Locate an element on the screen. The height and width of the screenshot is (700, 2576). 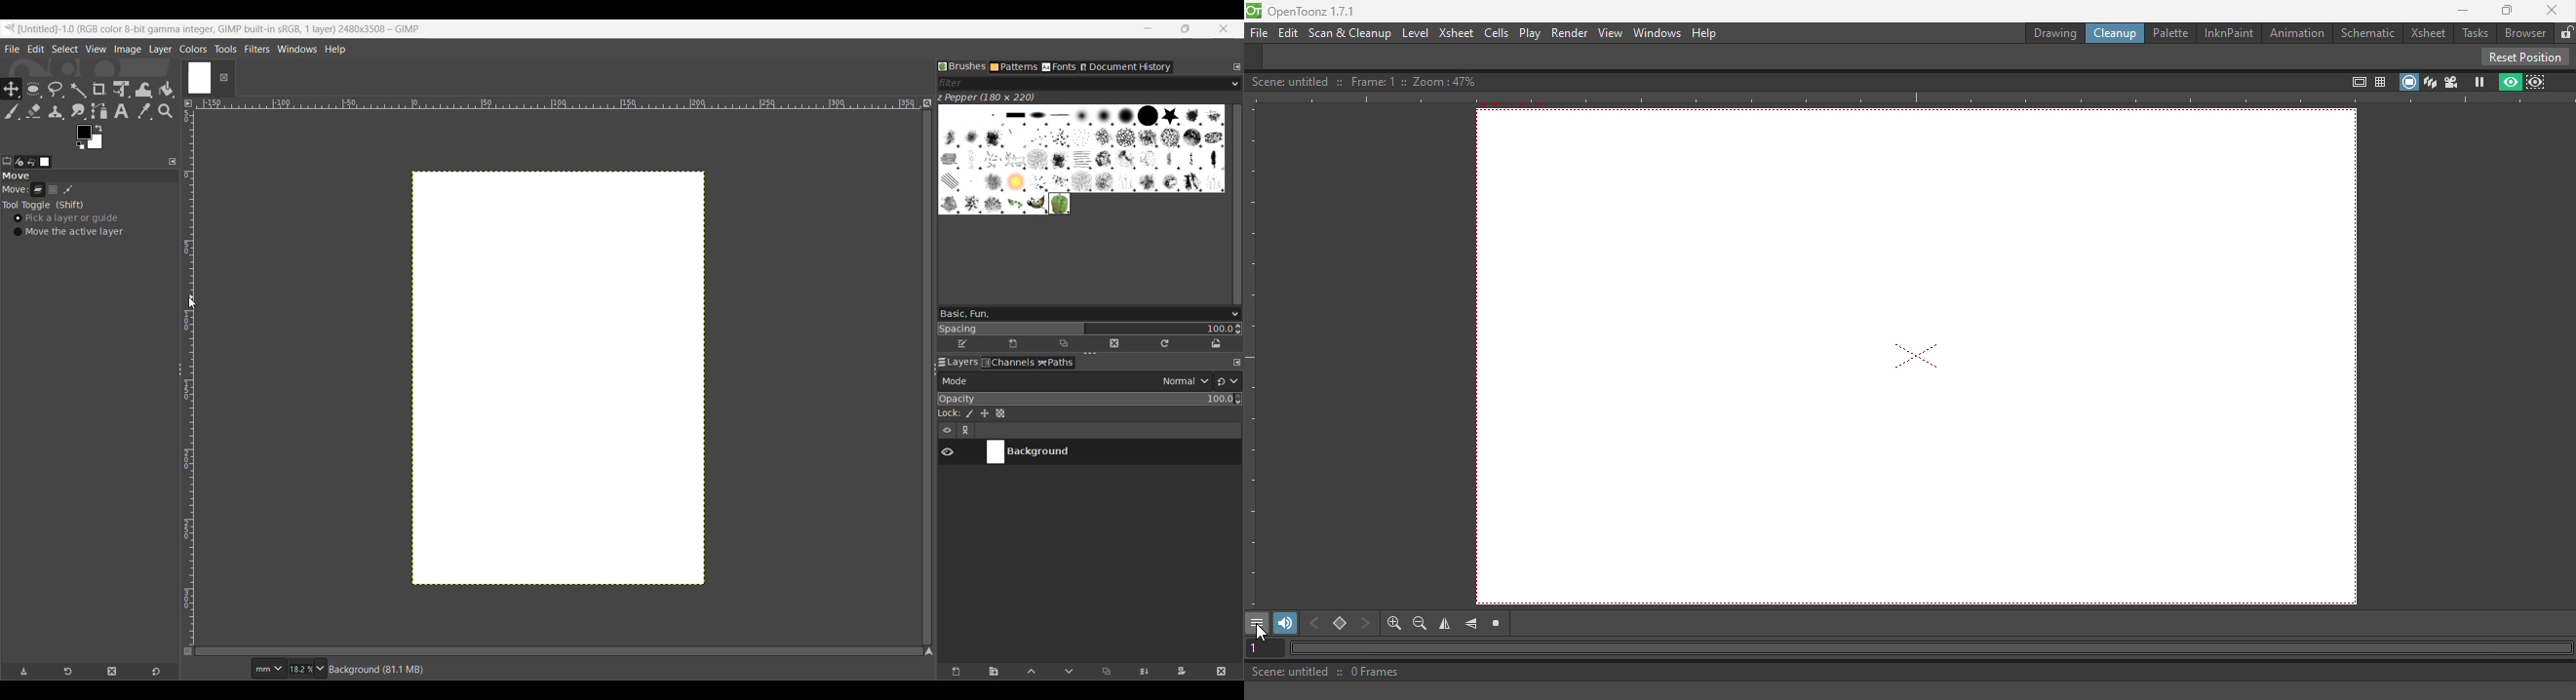
Indicates move tools is located at coordinates (15, 189).